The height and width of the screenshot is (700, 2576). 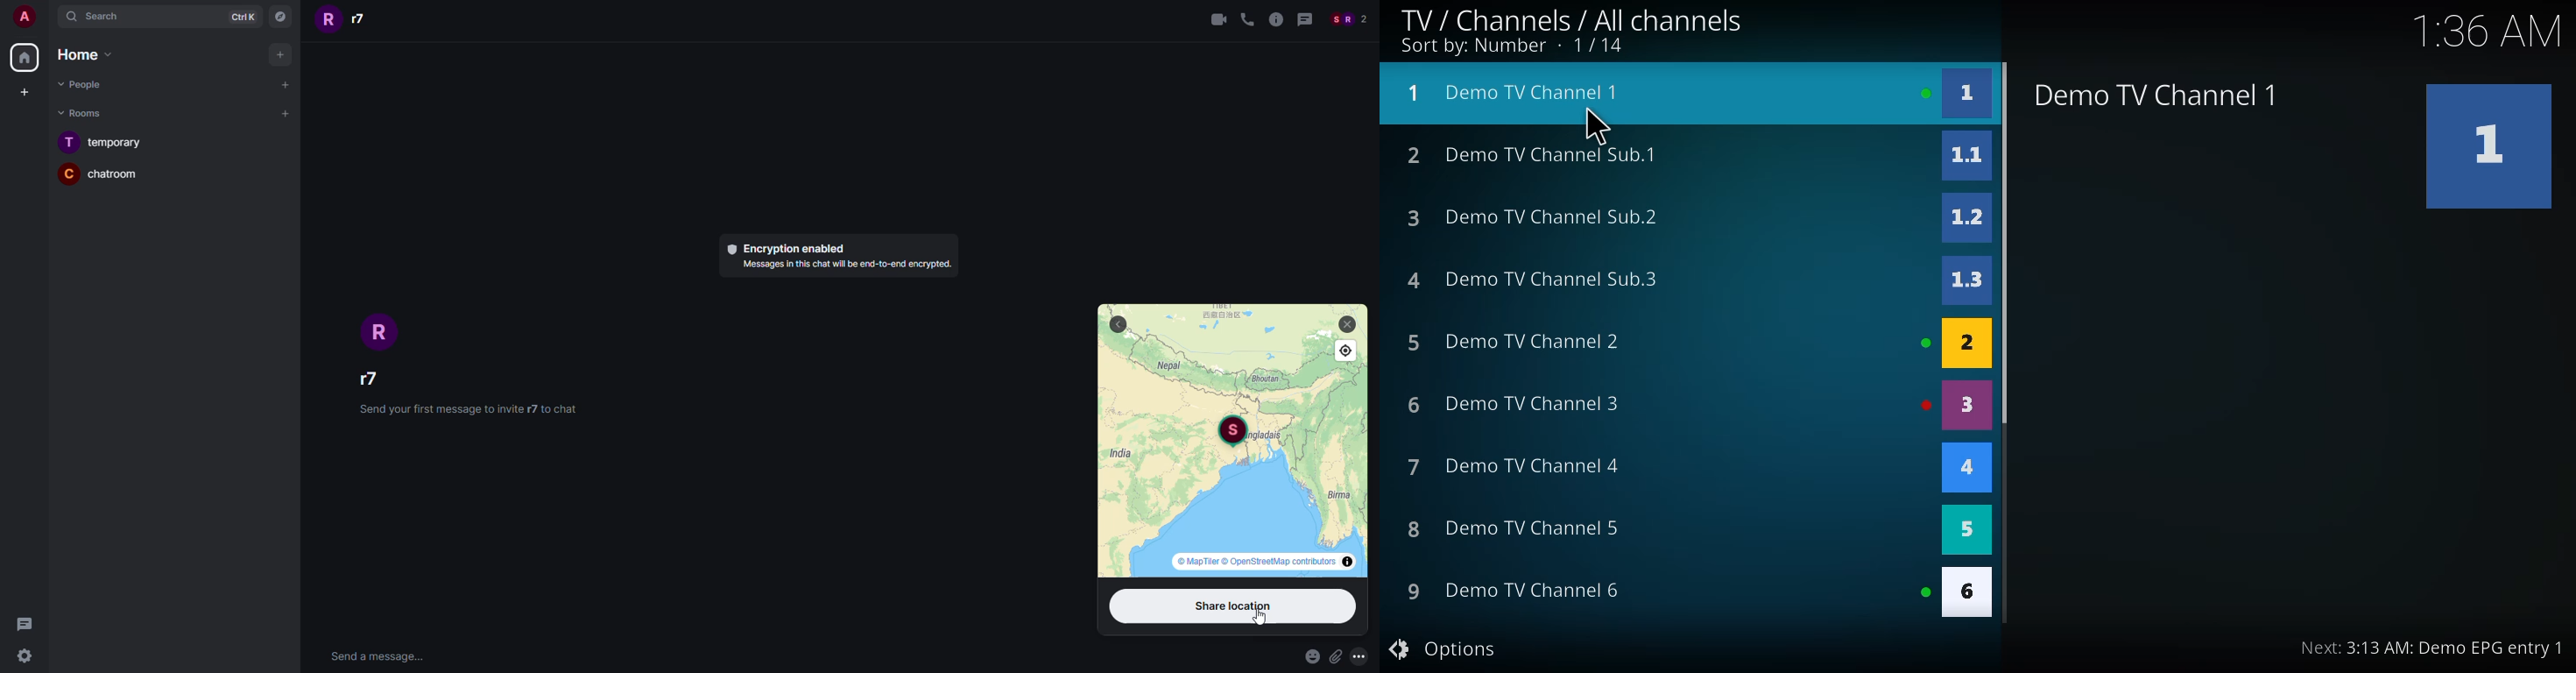 What do you see at coordinates (380, 377) in the screenshot?
I see `Username` at bounding box center [380, 377].